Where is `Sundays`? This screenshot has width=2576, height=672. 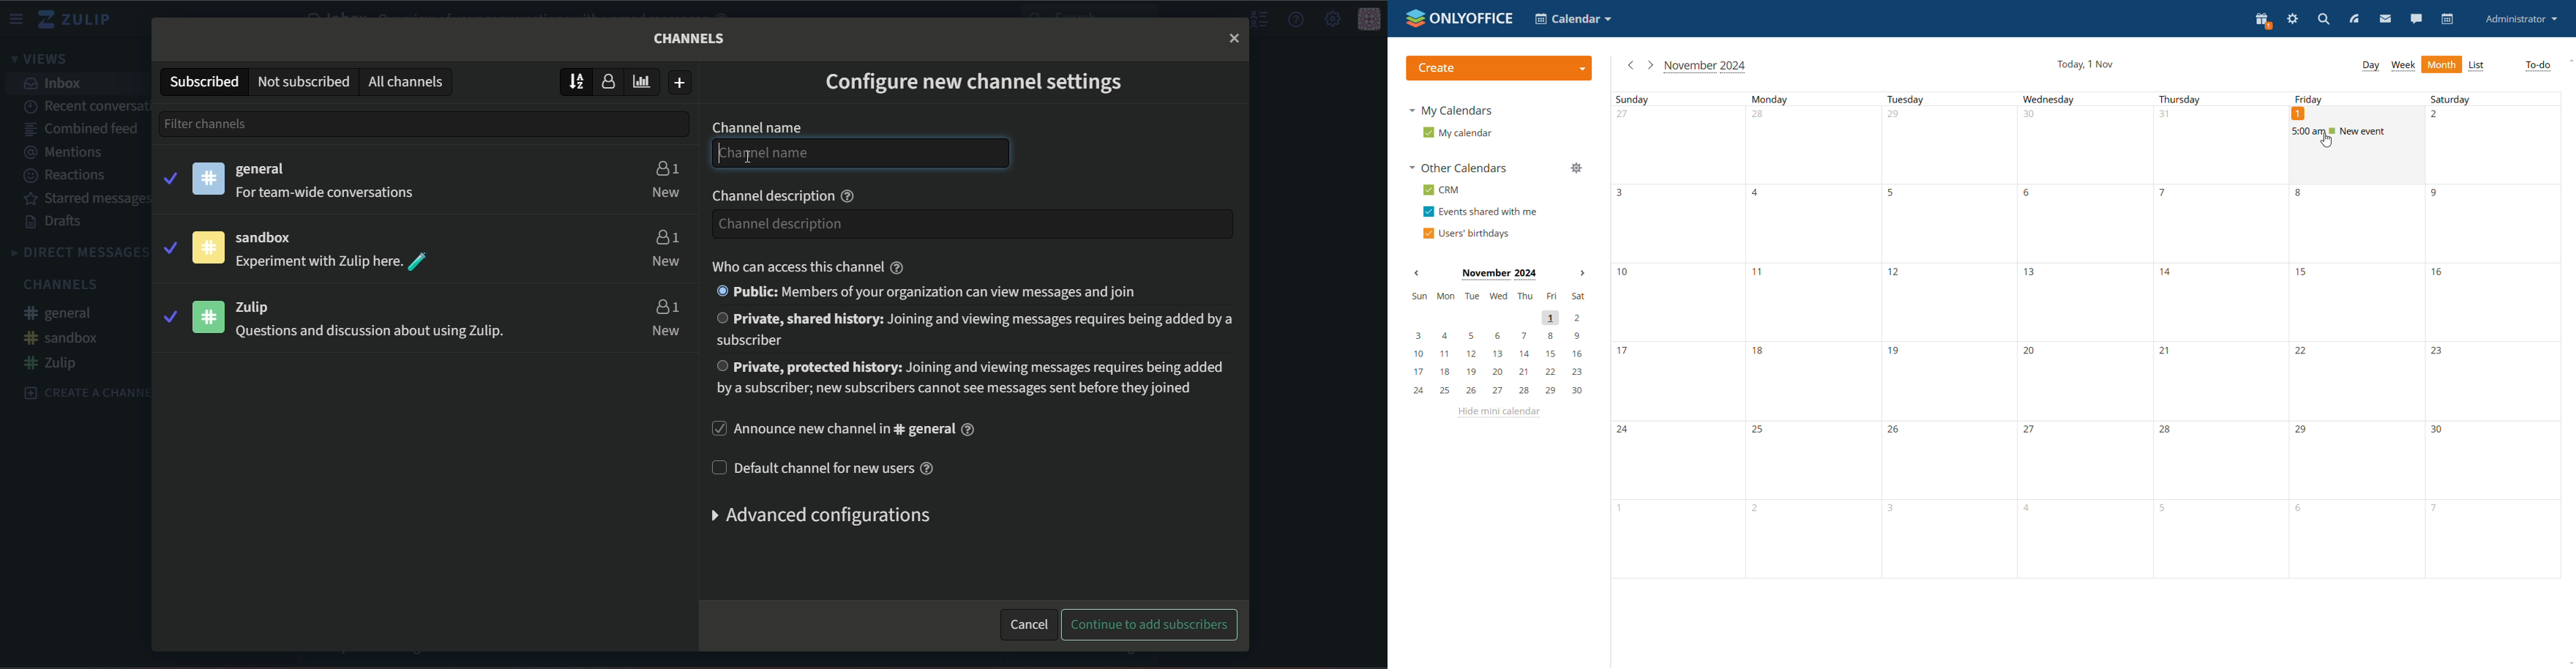
Sundays is located at coordinates (1679, 336).